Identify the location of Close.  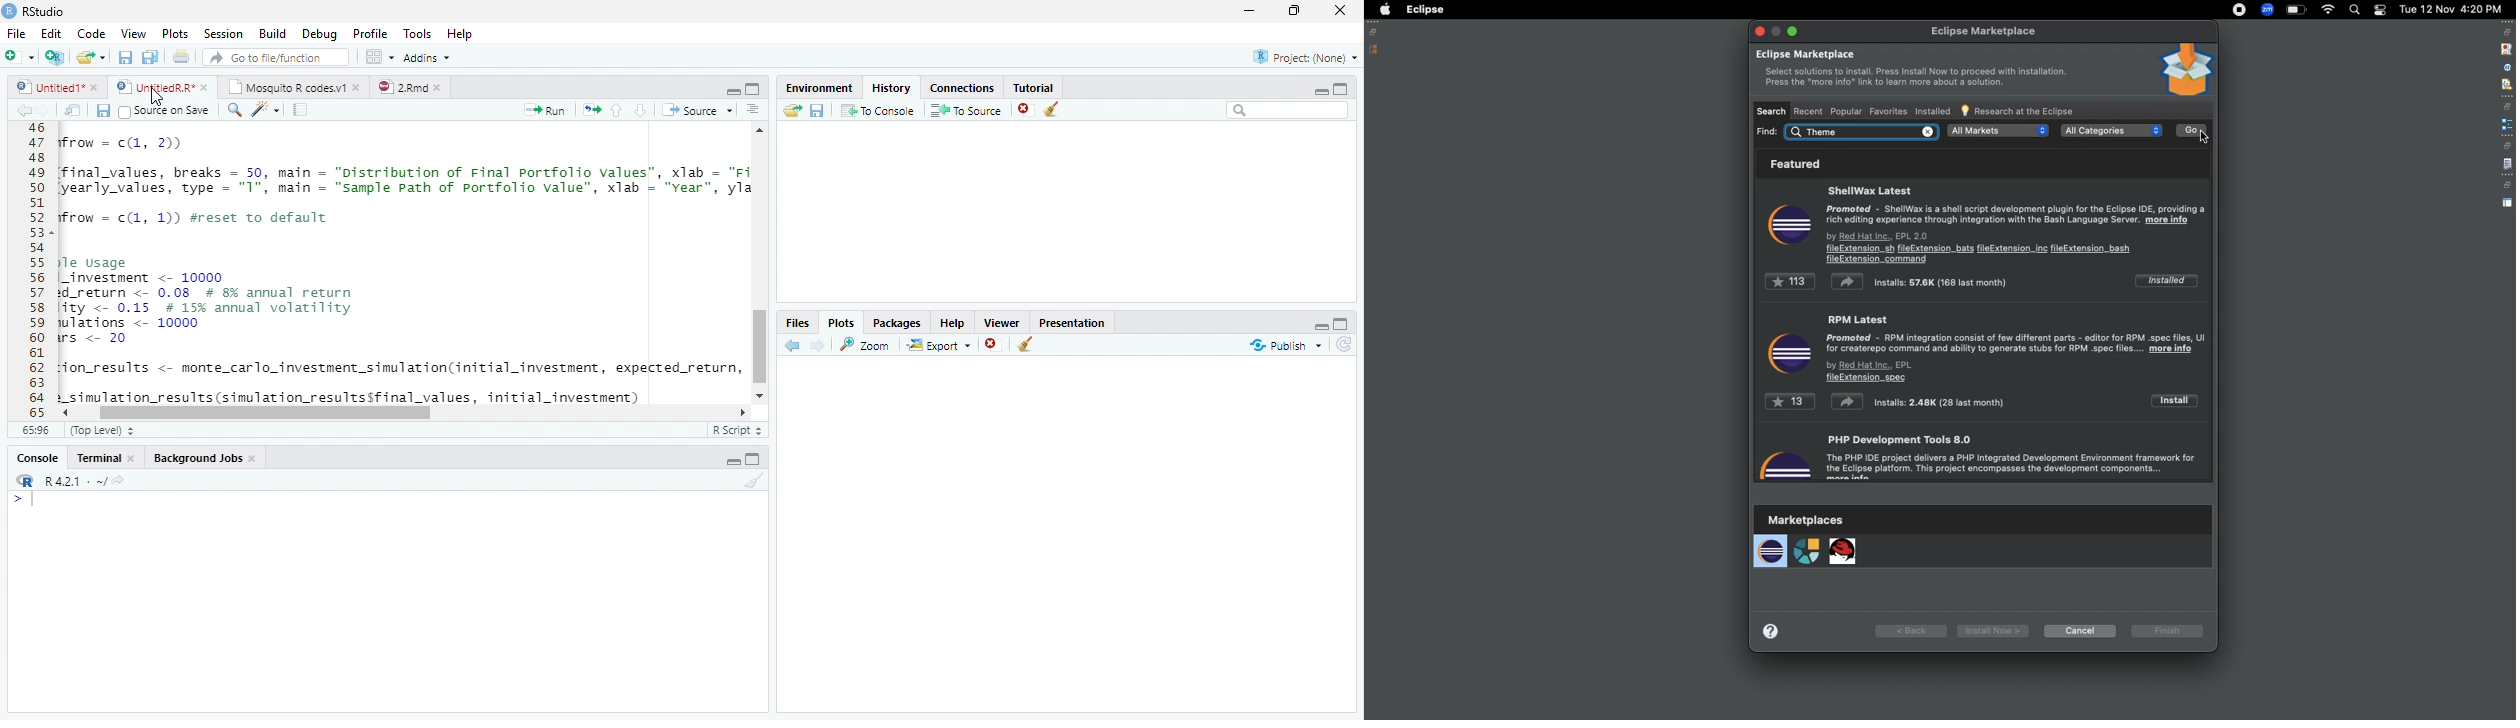
(1342, 12).